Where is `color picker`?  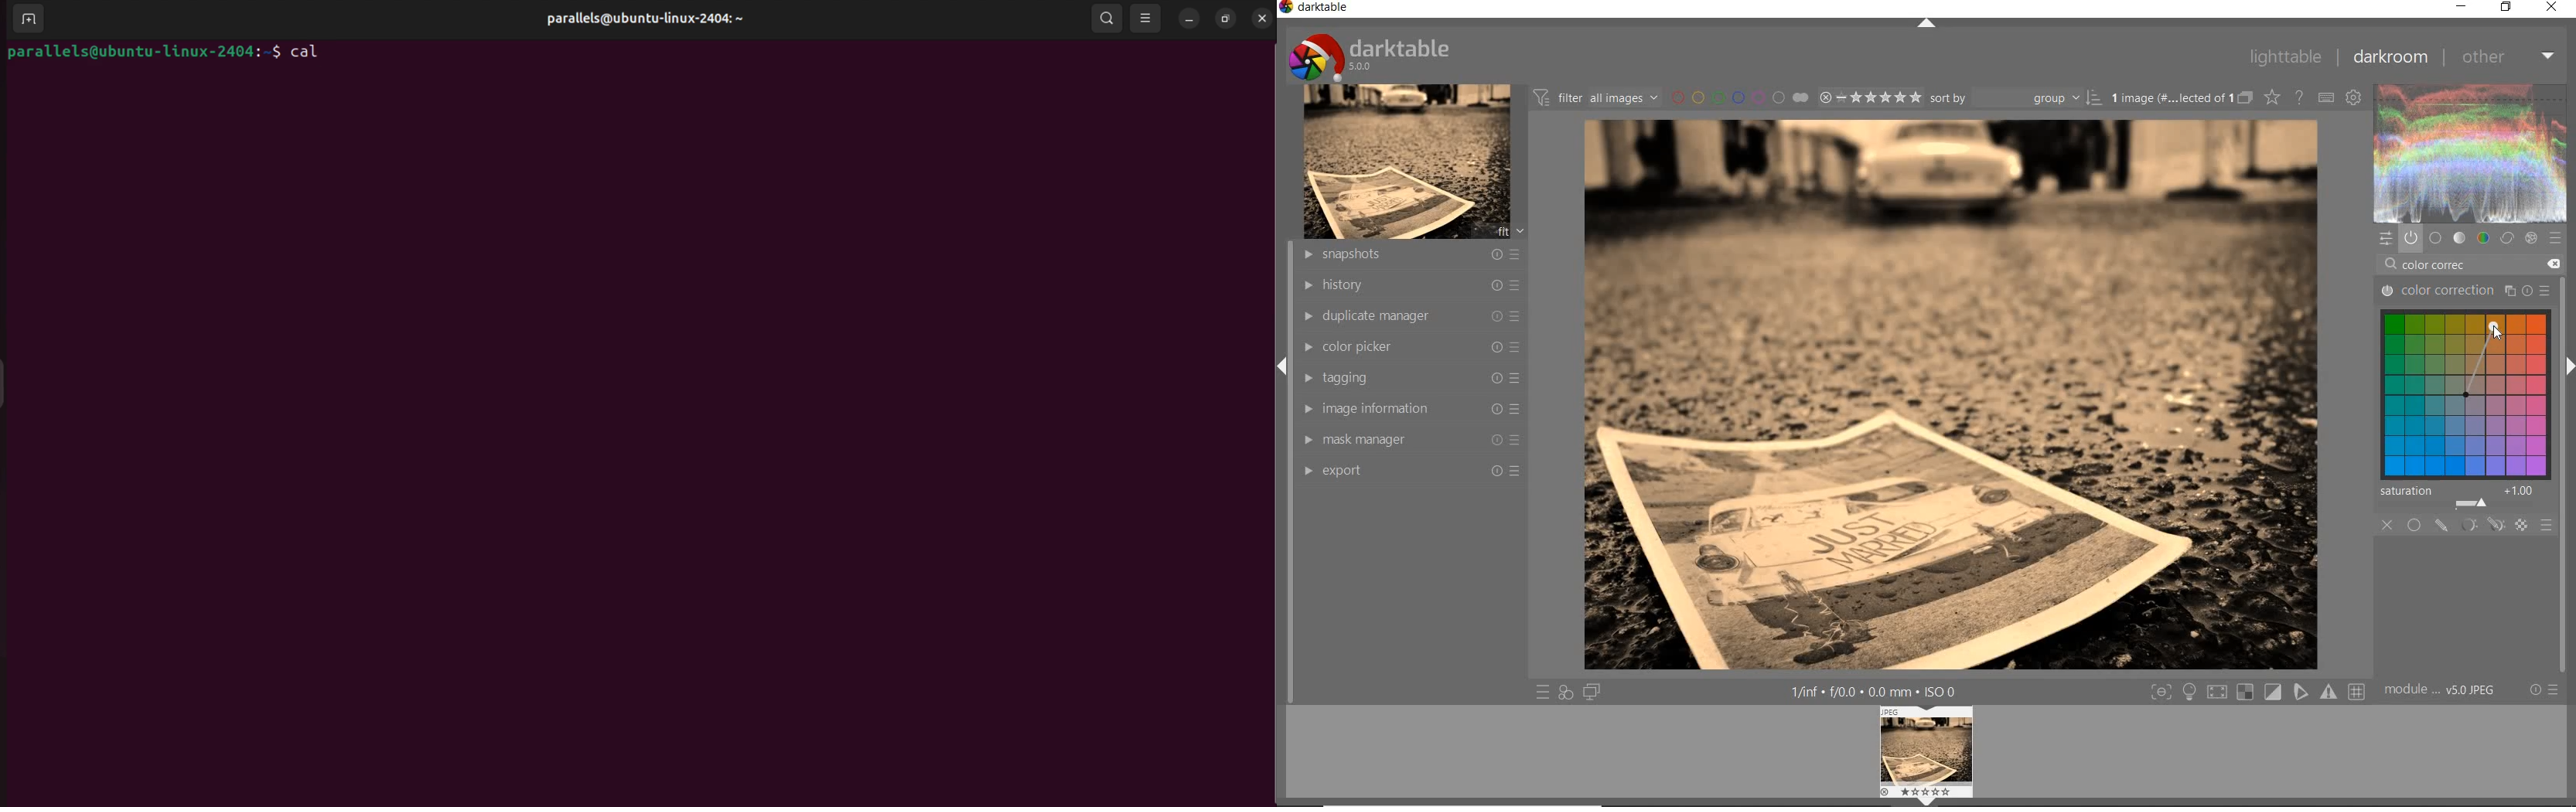 color picker is located at coordinates (1413, 347).